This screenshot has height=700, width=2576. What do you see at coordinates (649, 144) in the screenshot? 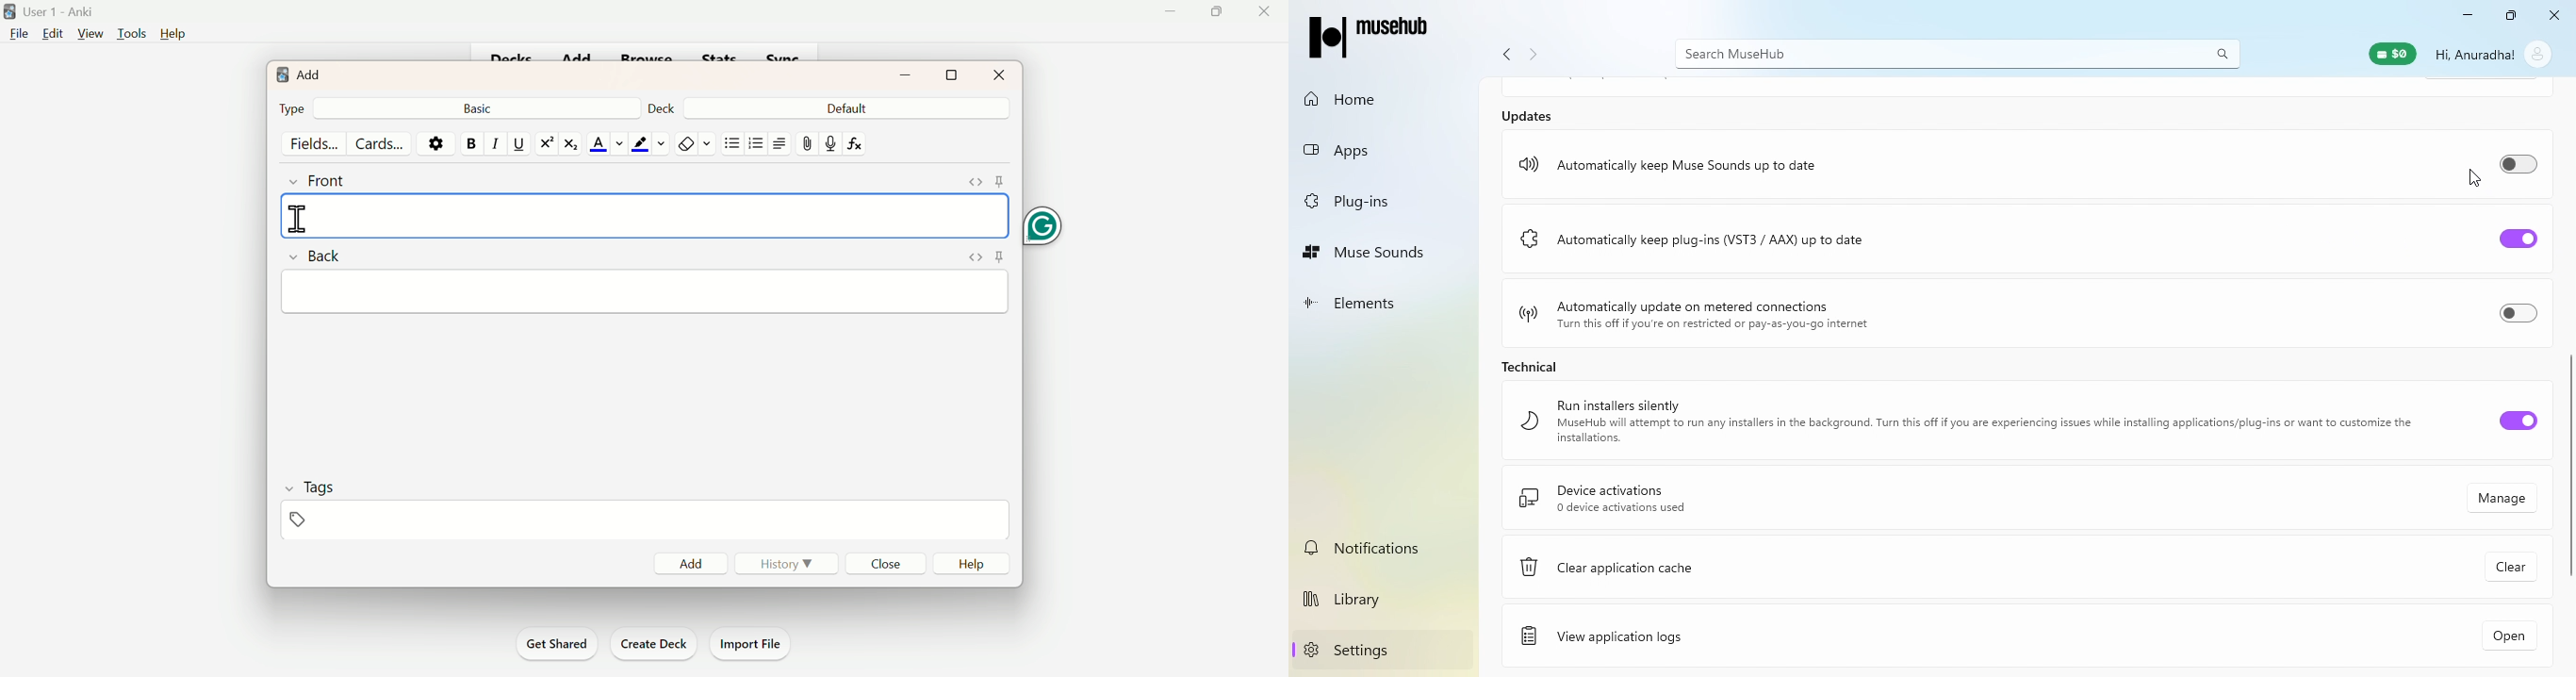
I see `Text Highlighting Color` at bounding box center [649, 144].